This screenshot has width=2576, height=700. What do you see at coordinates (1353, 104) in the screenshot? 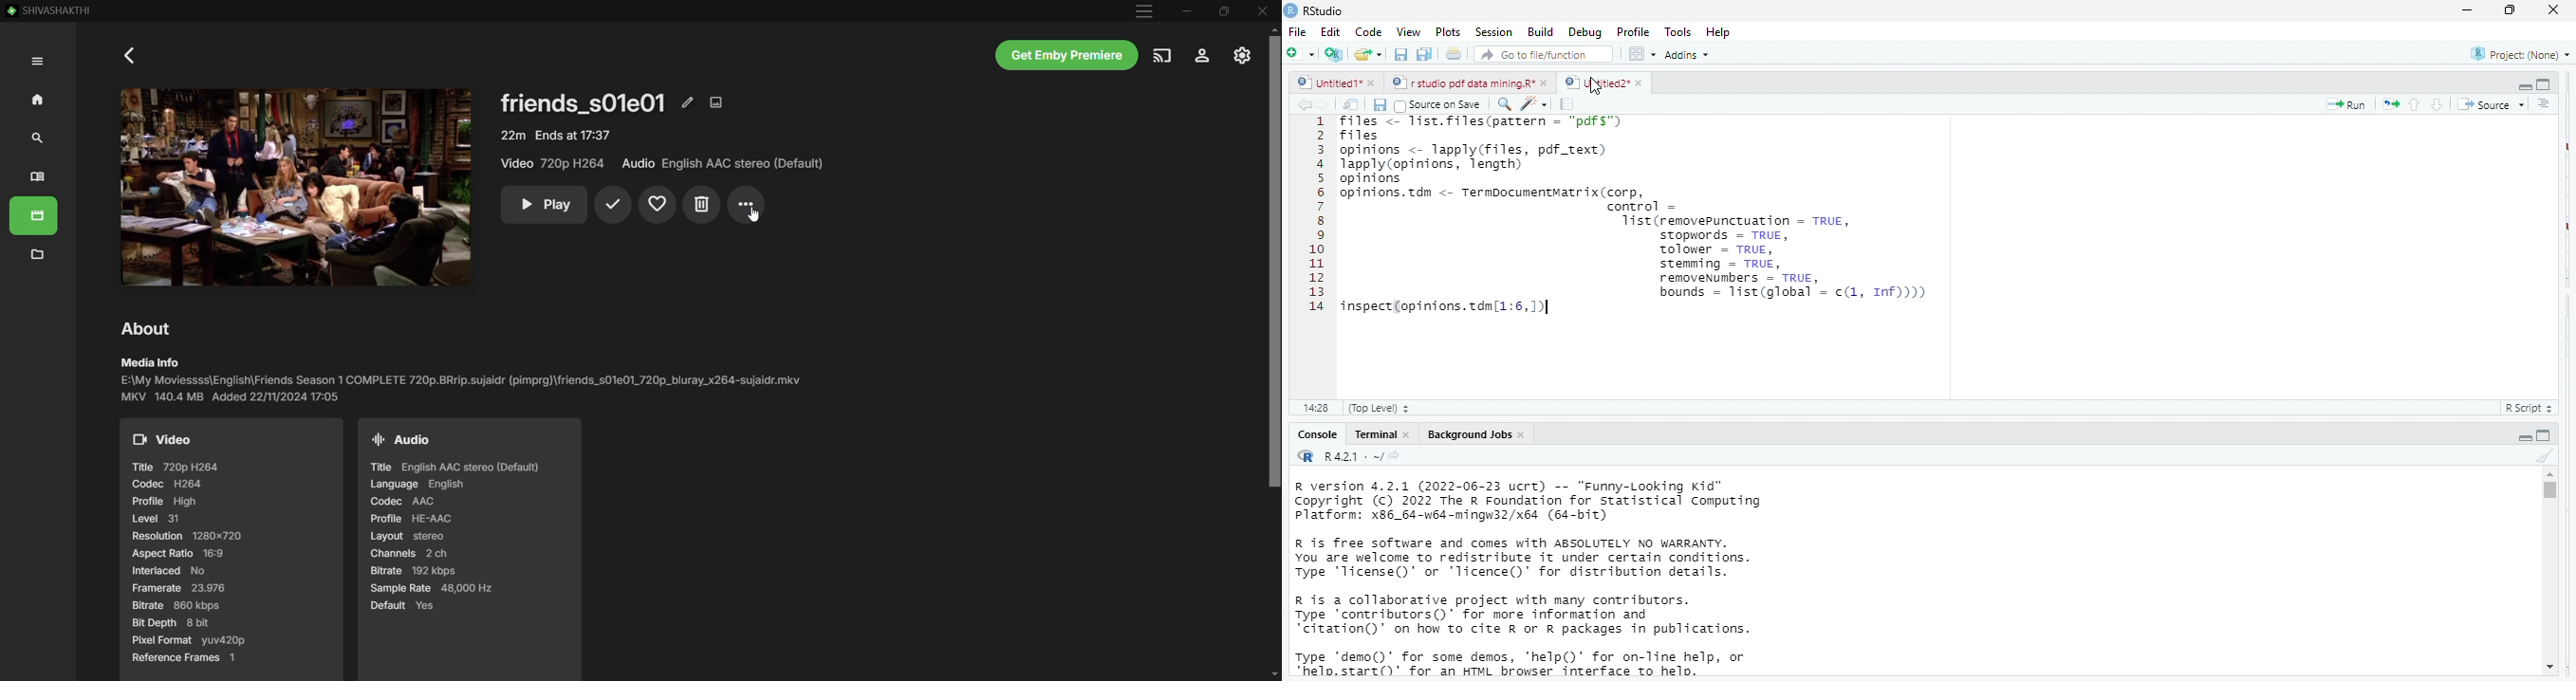
I see `show in new window` at bounding box center [1353, 104].